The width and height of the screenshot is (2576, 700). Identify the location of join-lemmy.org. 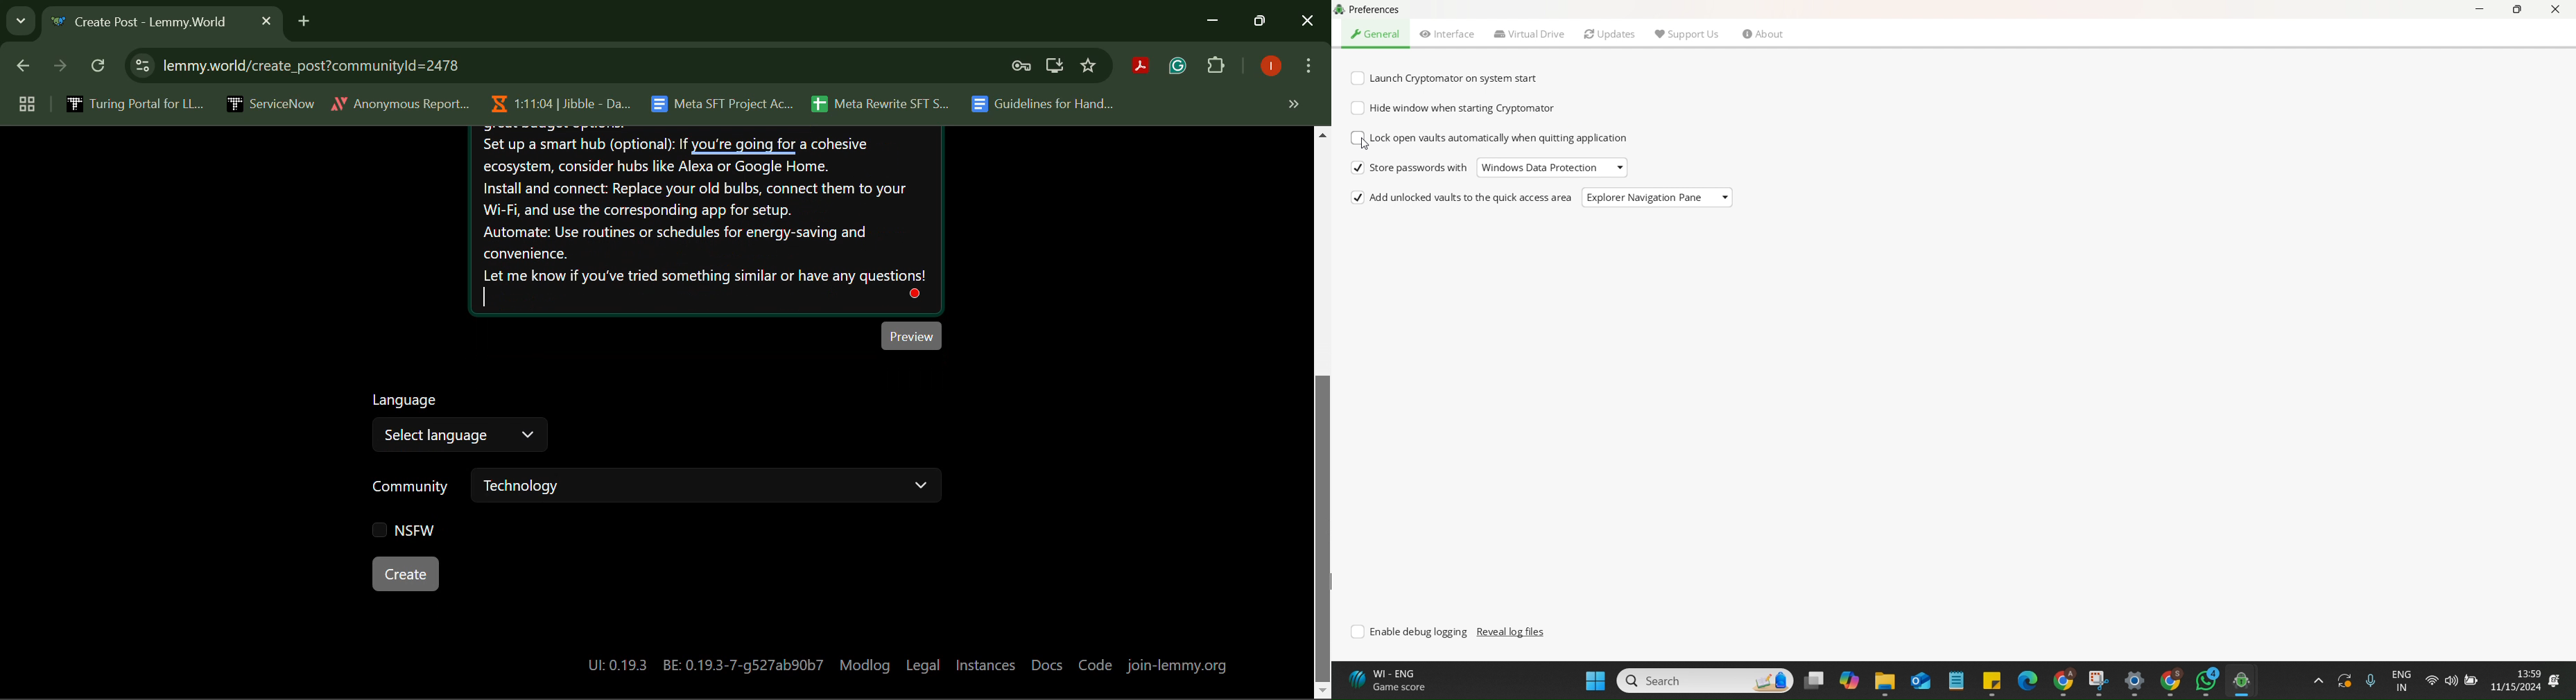
(1177, 665).